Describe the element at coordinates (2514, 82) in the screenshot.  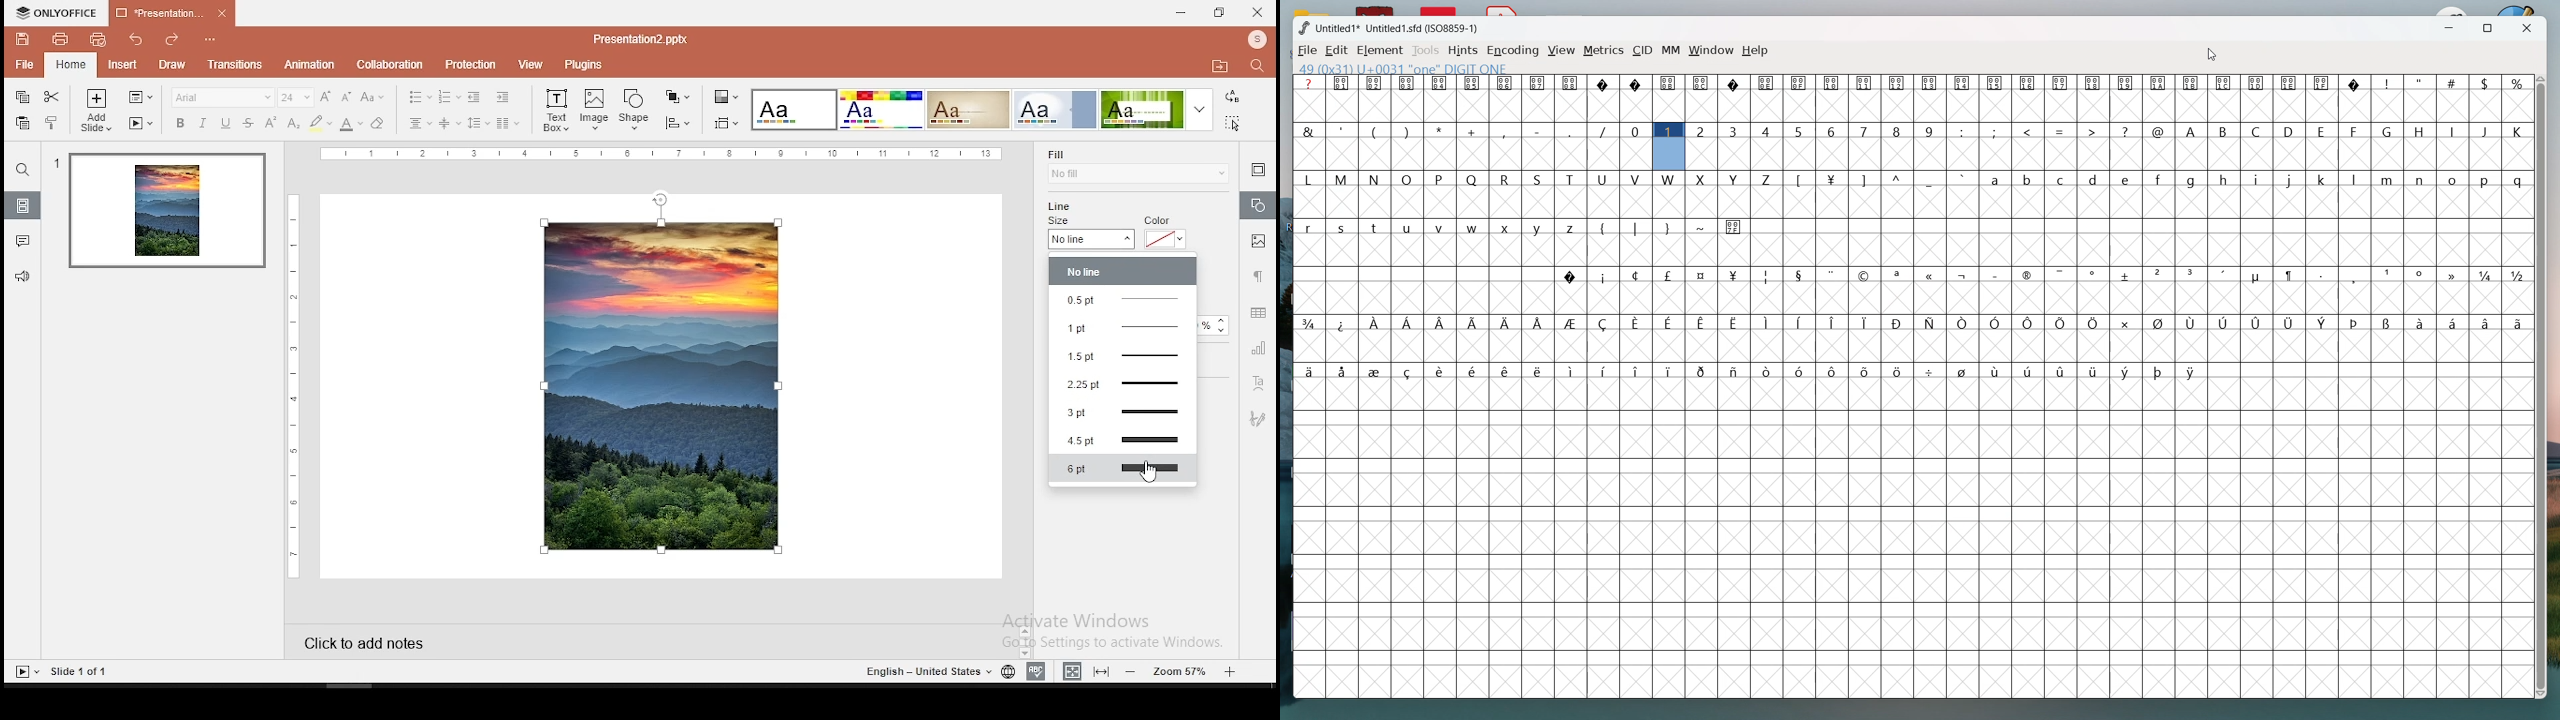
I see `%` at that location.